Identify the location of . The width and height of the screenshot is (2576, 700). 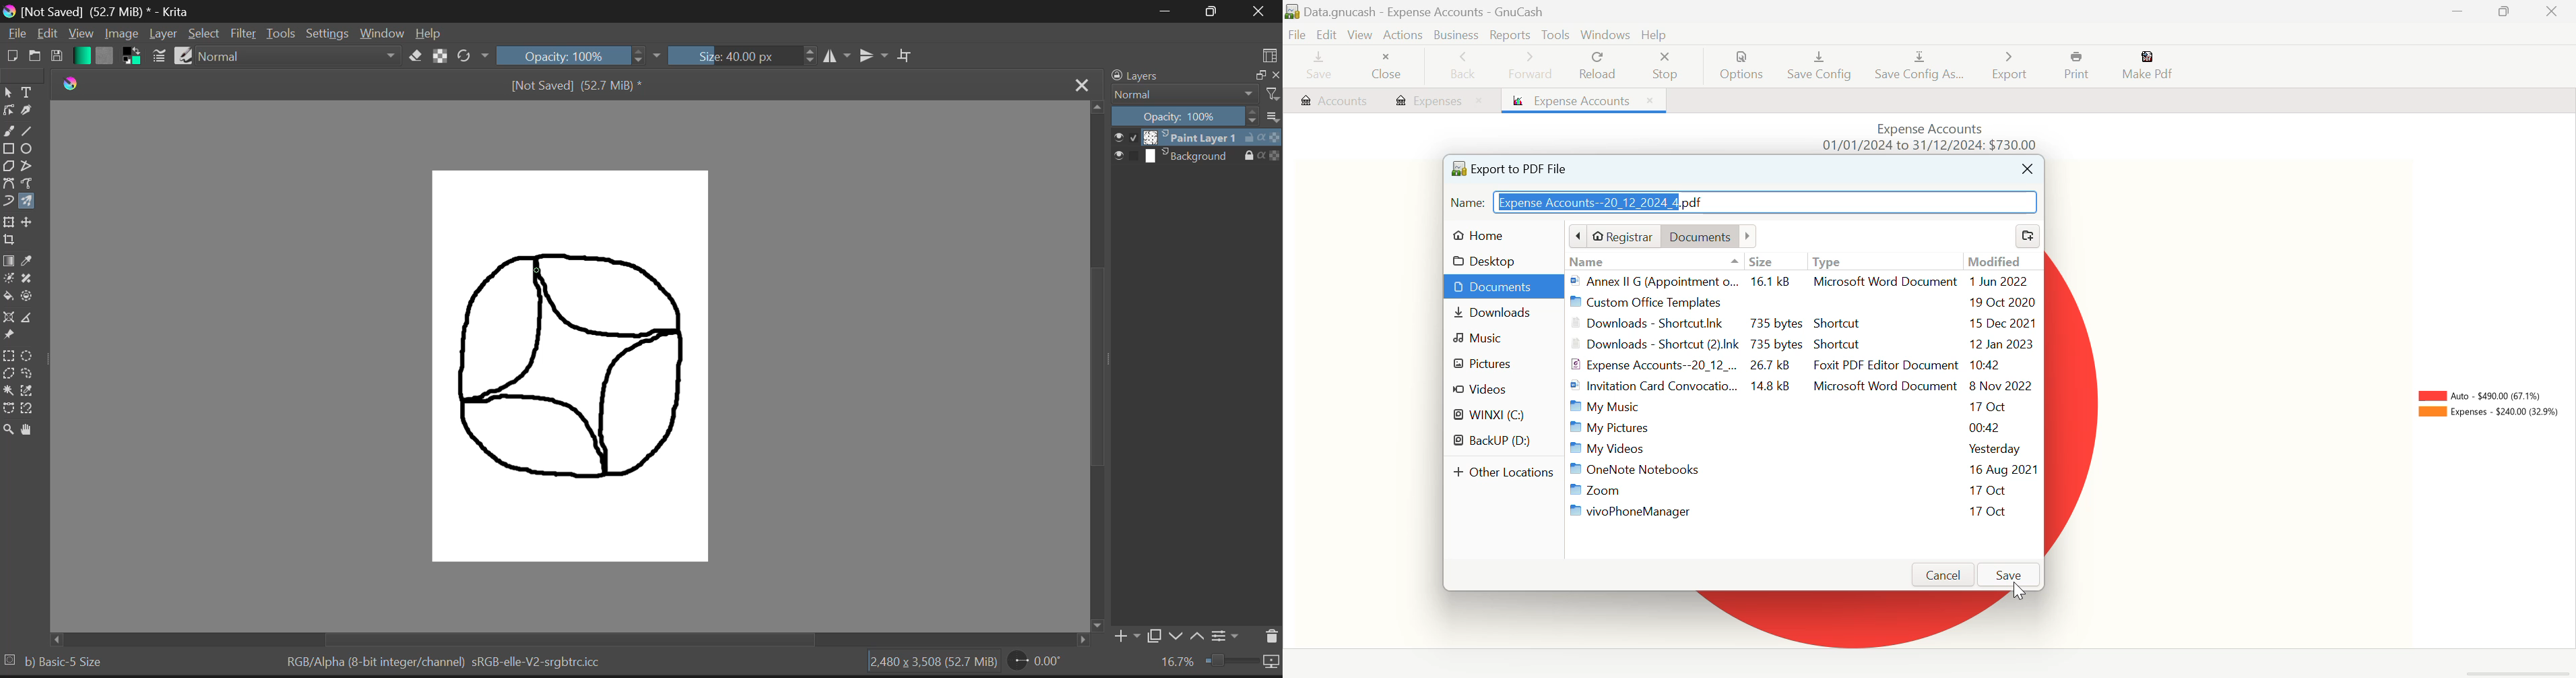
(1082, 640).